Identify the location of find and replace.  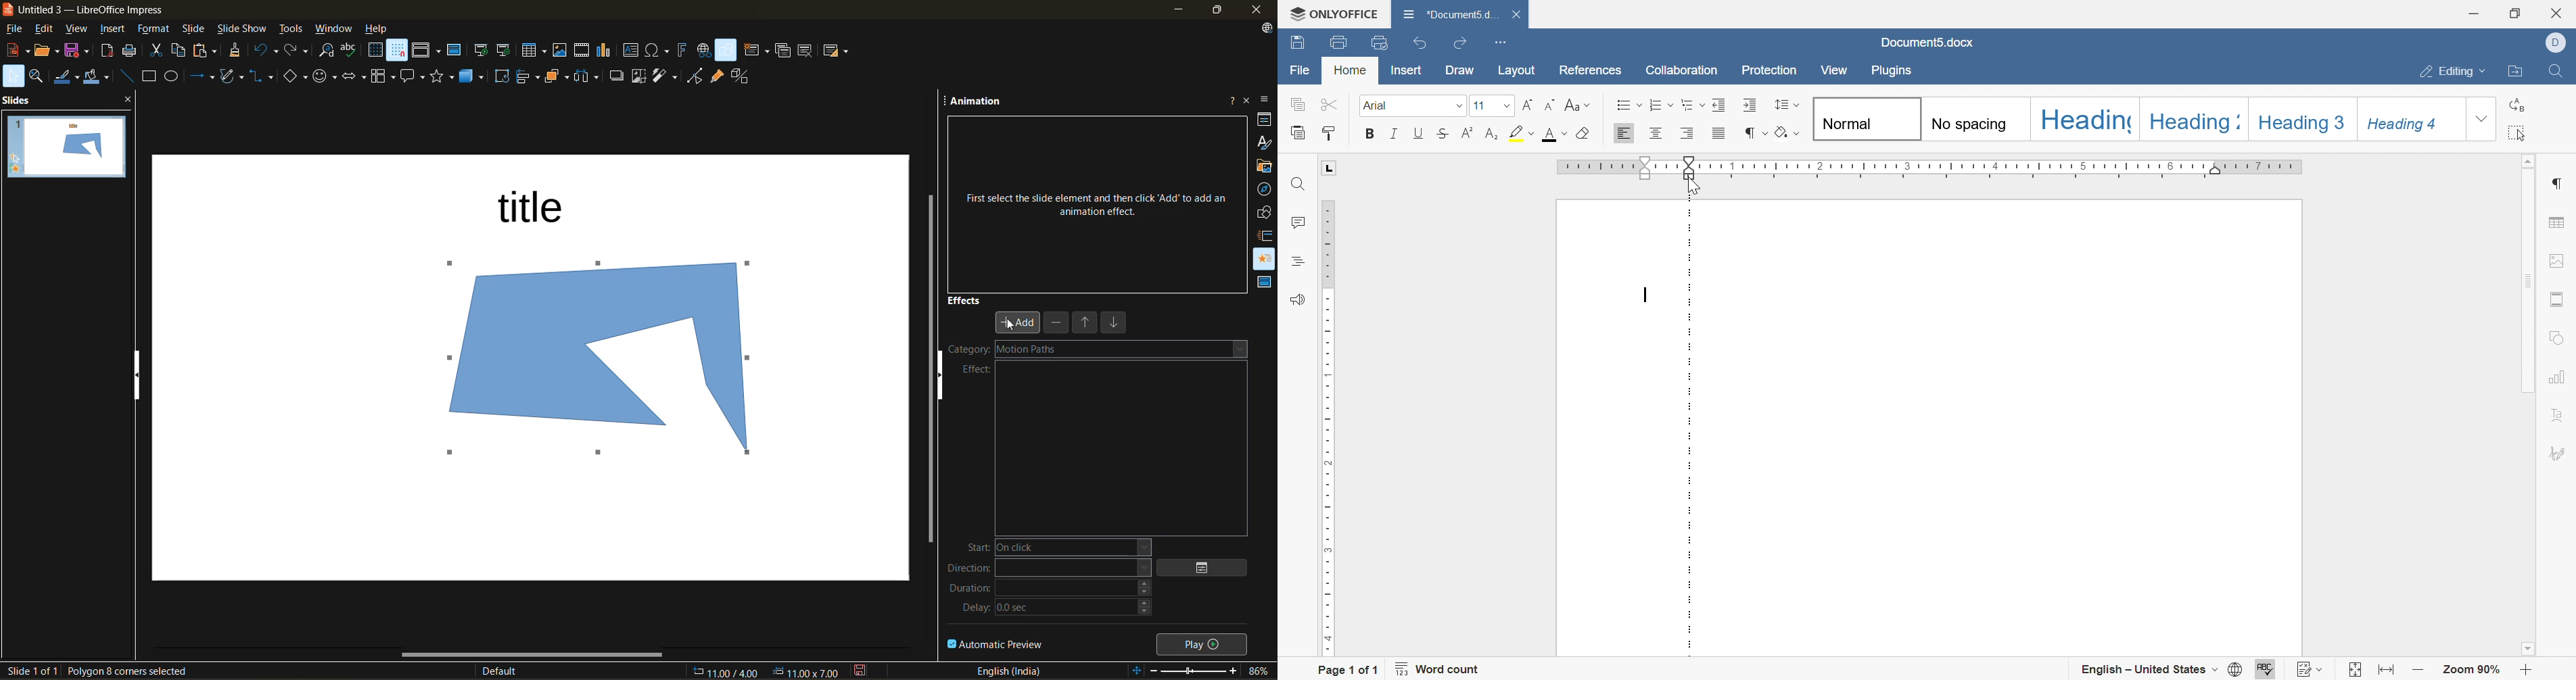
(326, 51).